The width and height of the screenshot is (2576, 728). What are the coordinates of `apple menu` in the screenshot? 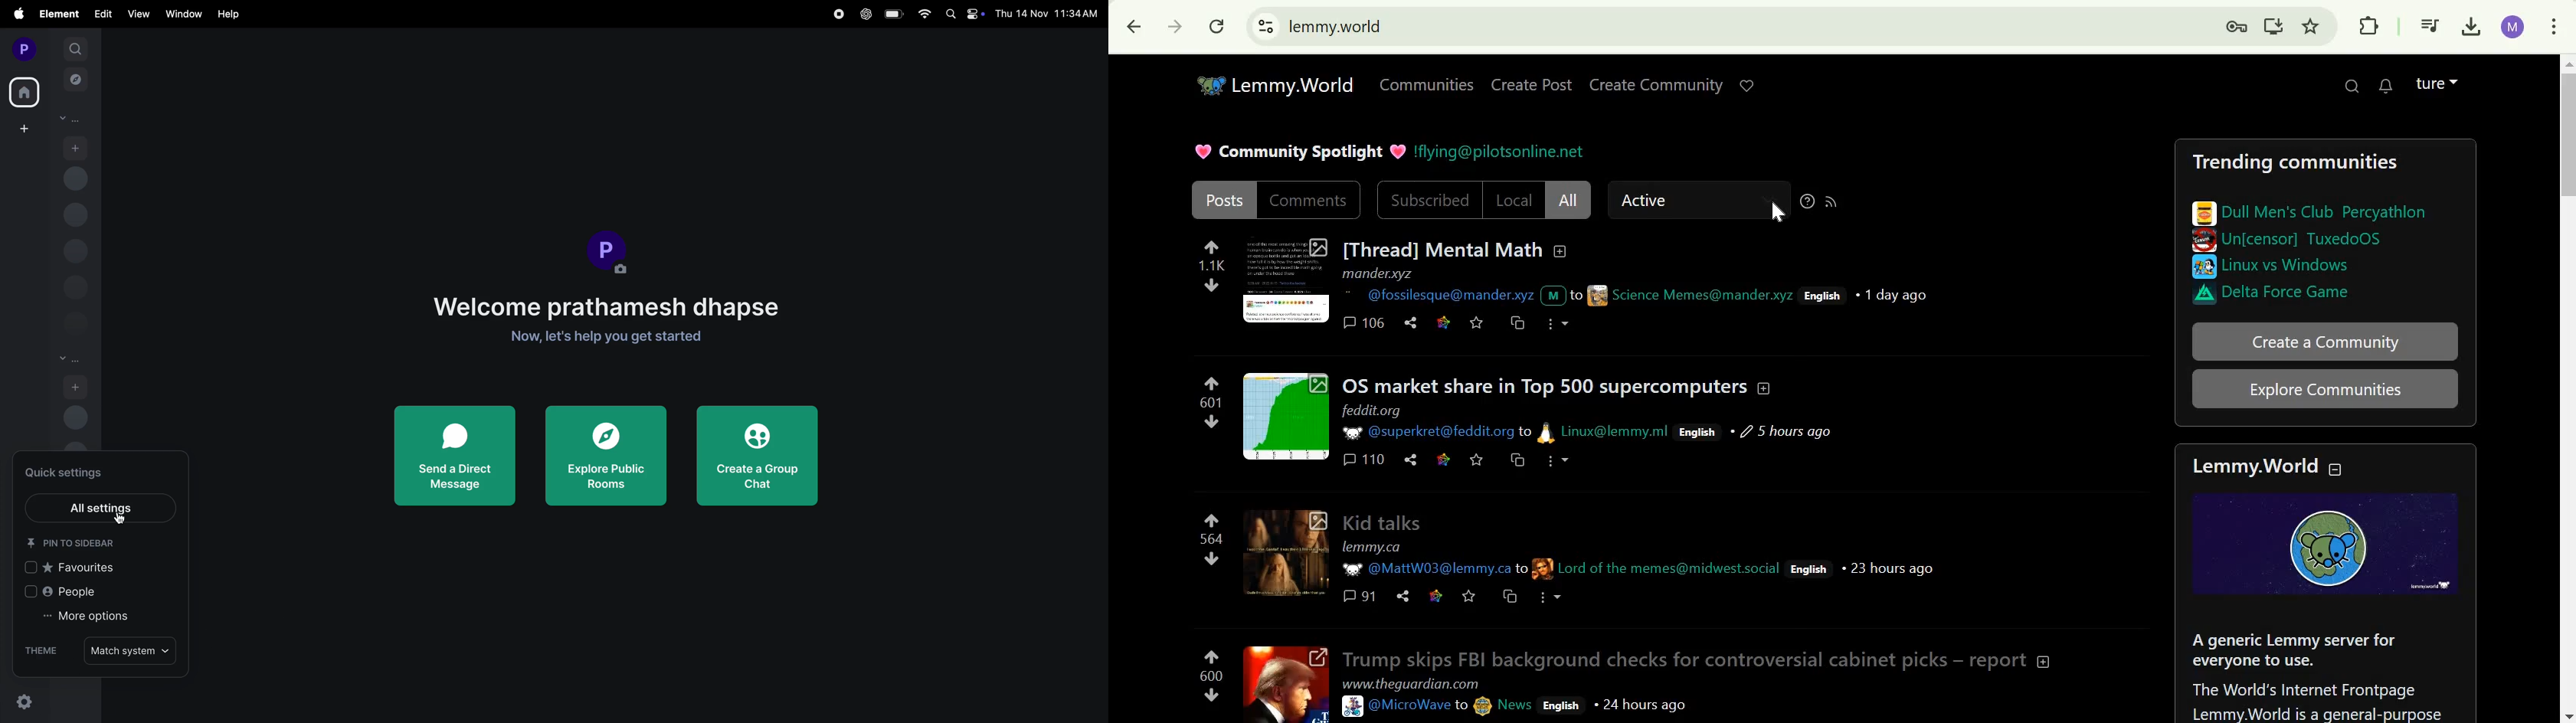 It's located at (14, 14).